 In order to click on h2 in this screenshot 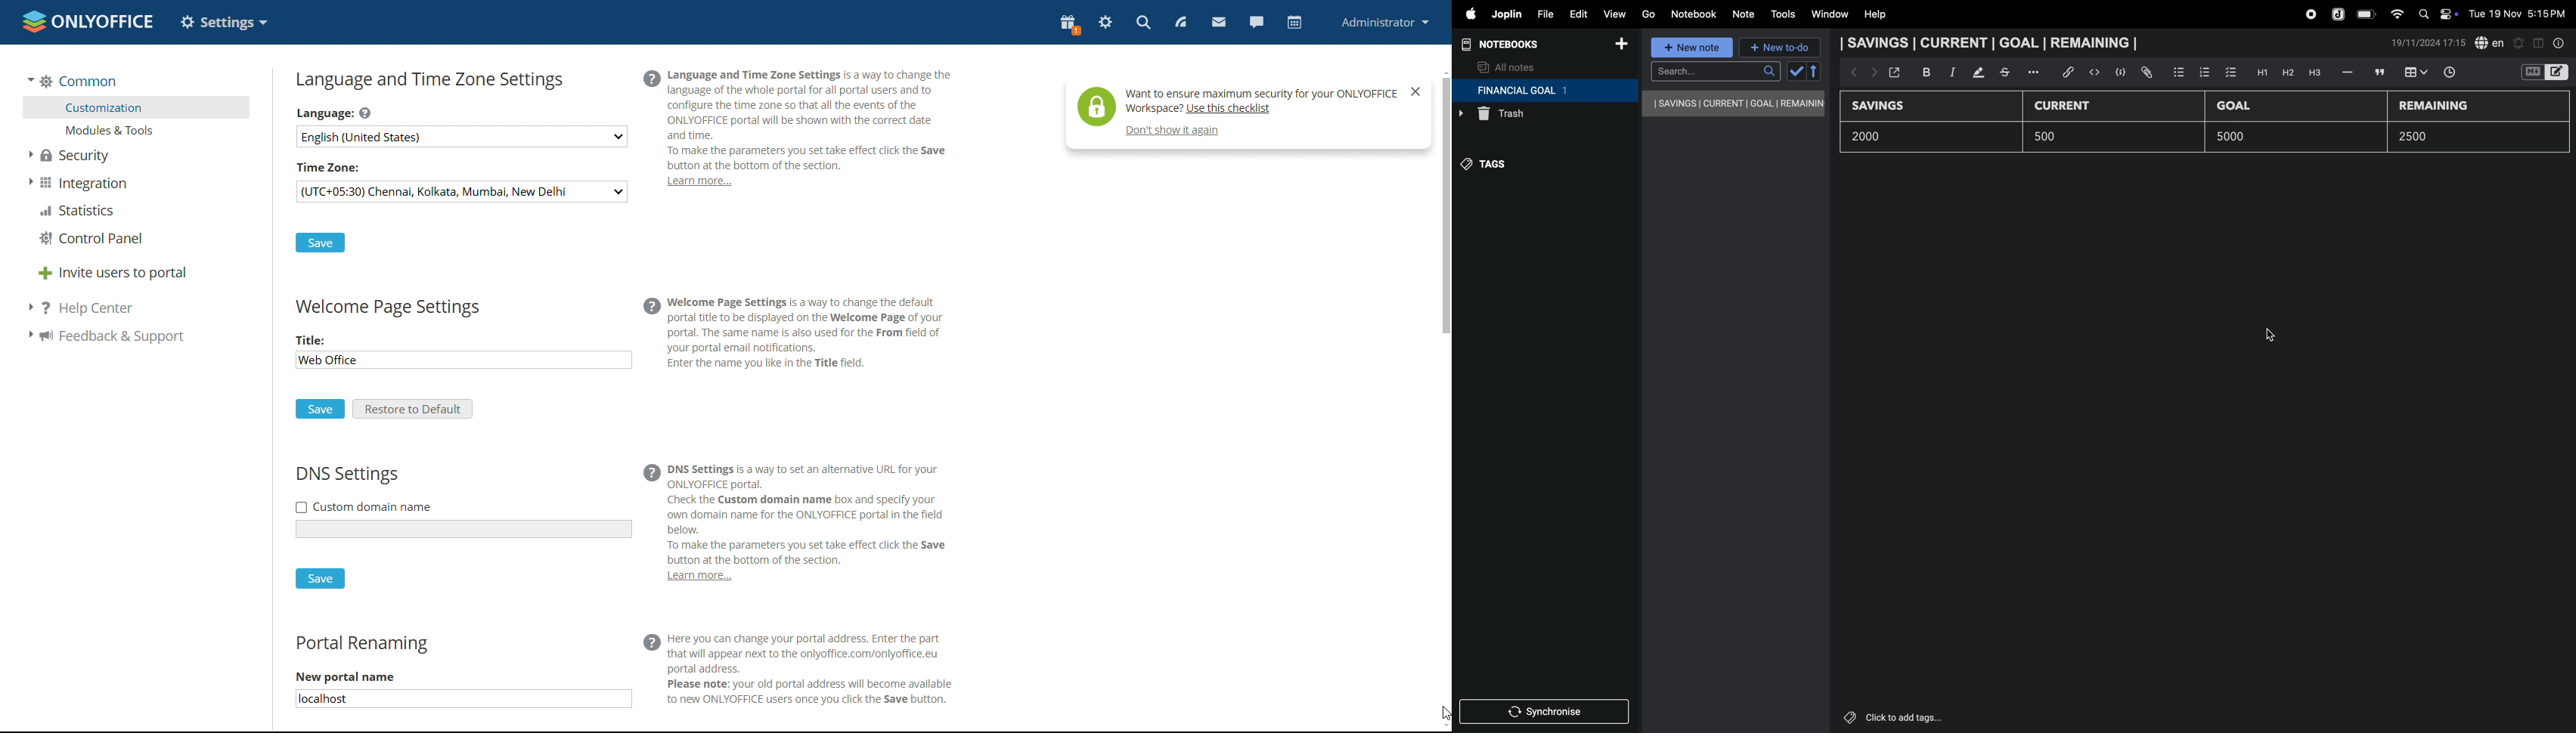, I will do `click(2287, 72)`.